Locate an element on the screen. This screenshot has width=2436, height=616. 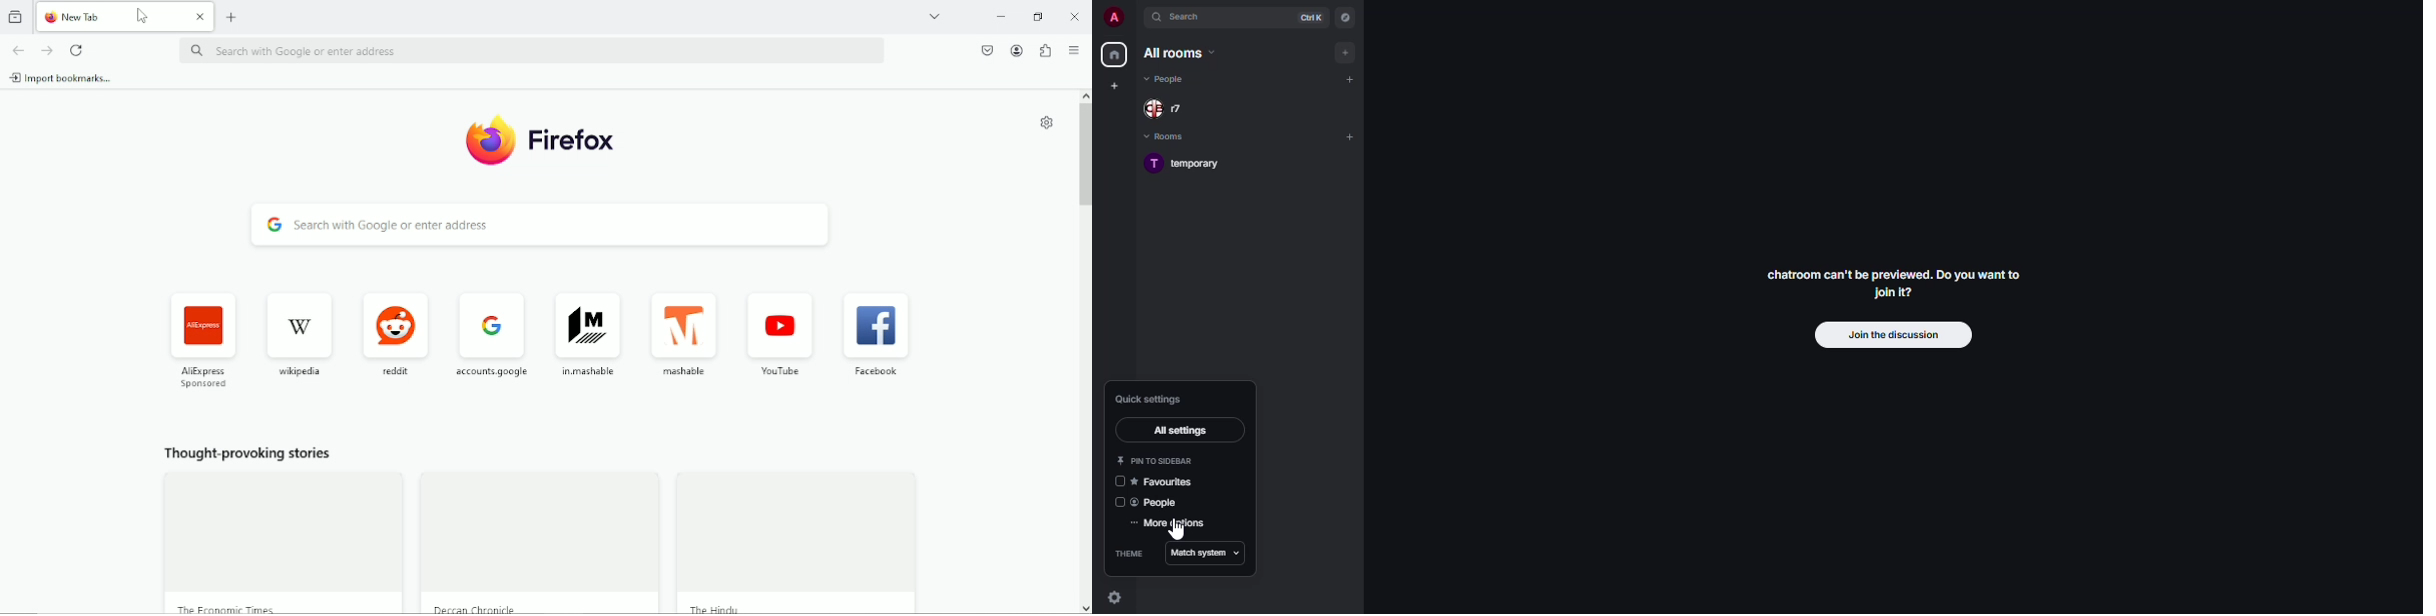
add is located at coordinates (1343, 53).